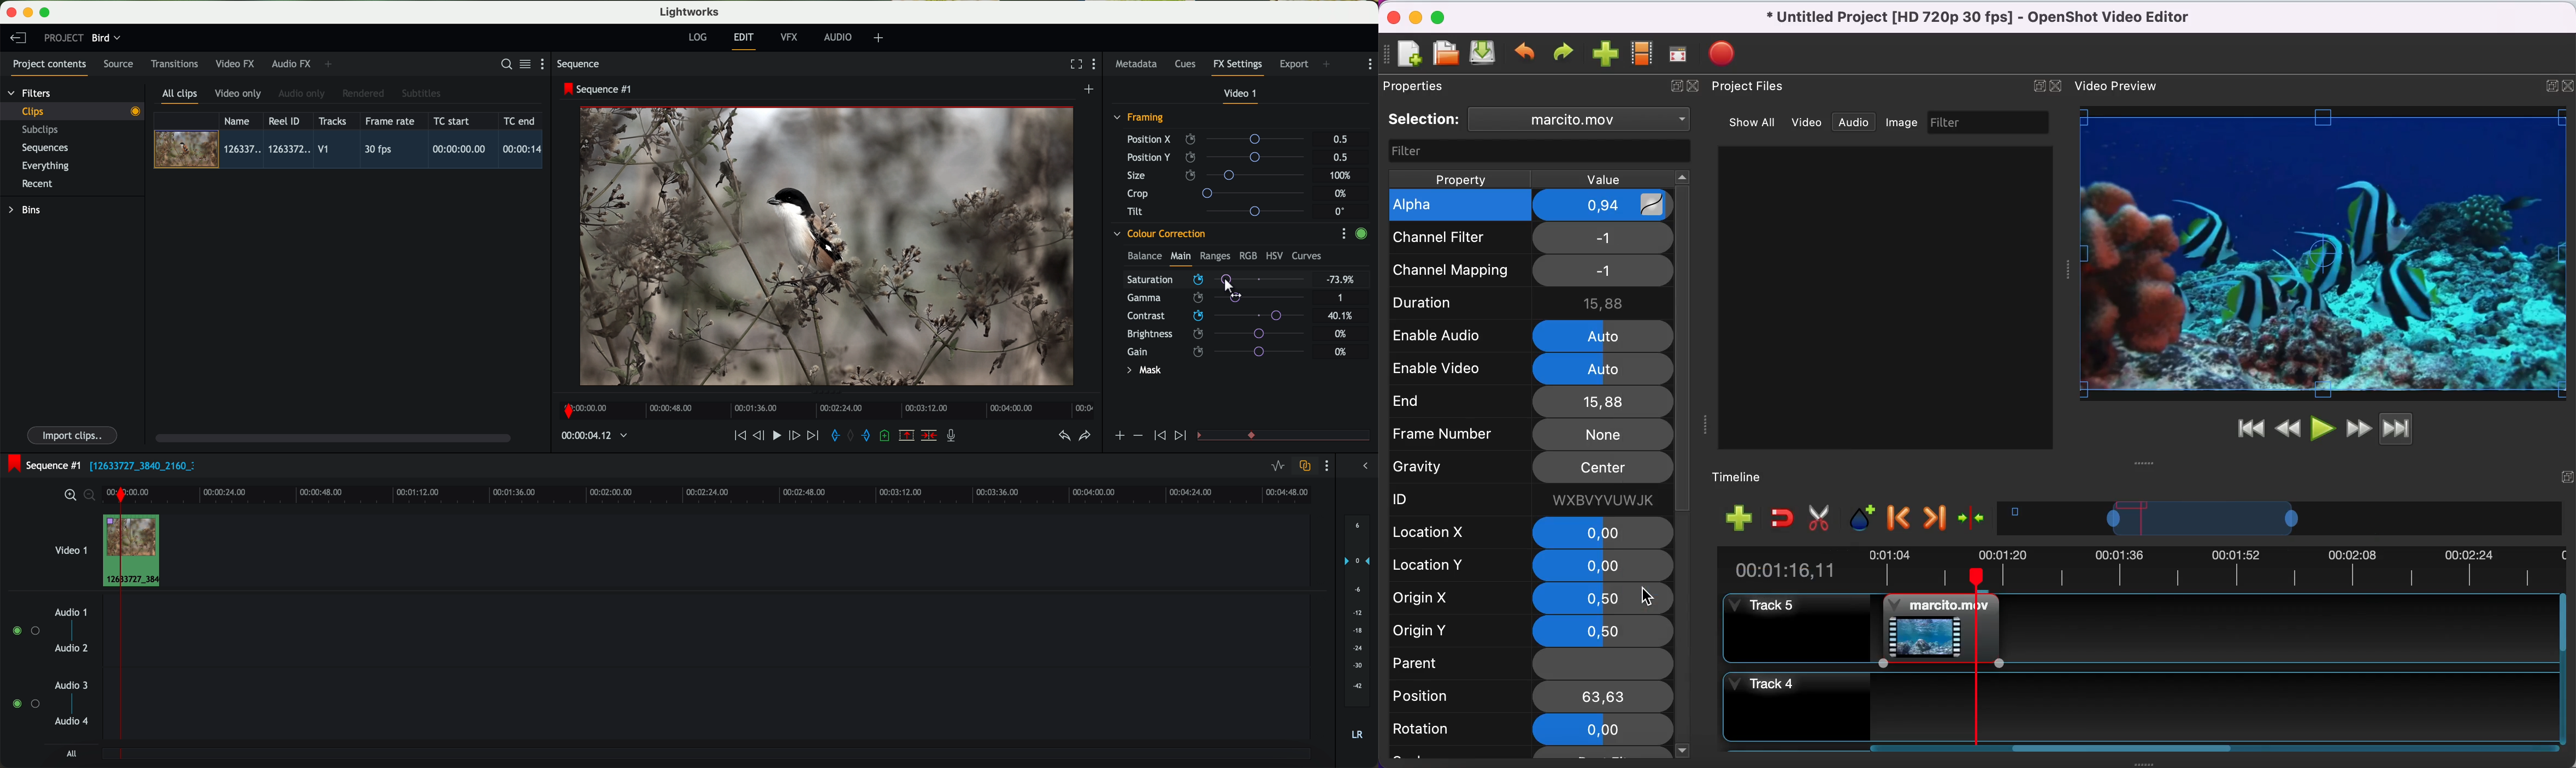 This screenshot has width=2576, height=784. What do you see at coordinates (331, 64) in the screenshot?
I see `add panel` at bounding box center [331, 64].